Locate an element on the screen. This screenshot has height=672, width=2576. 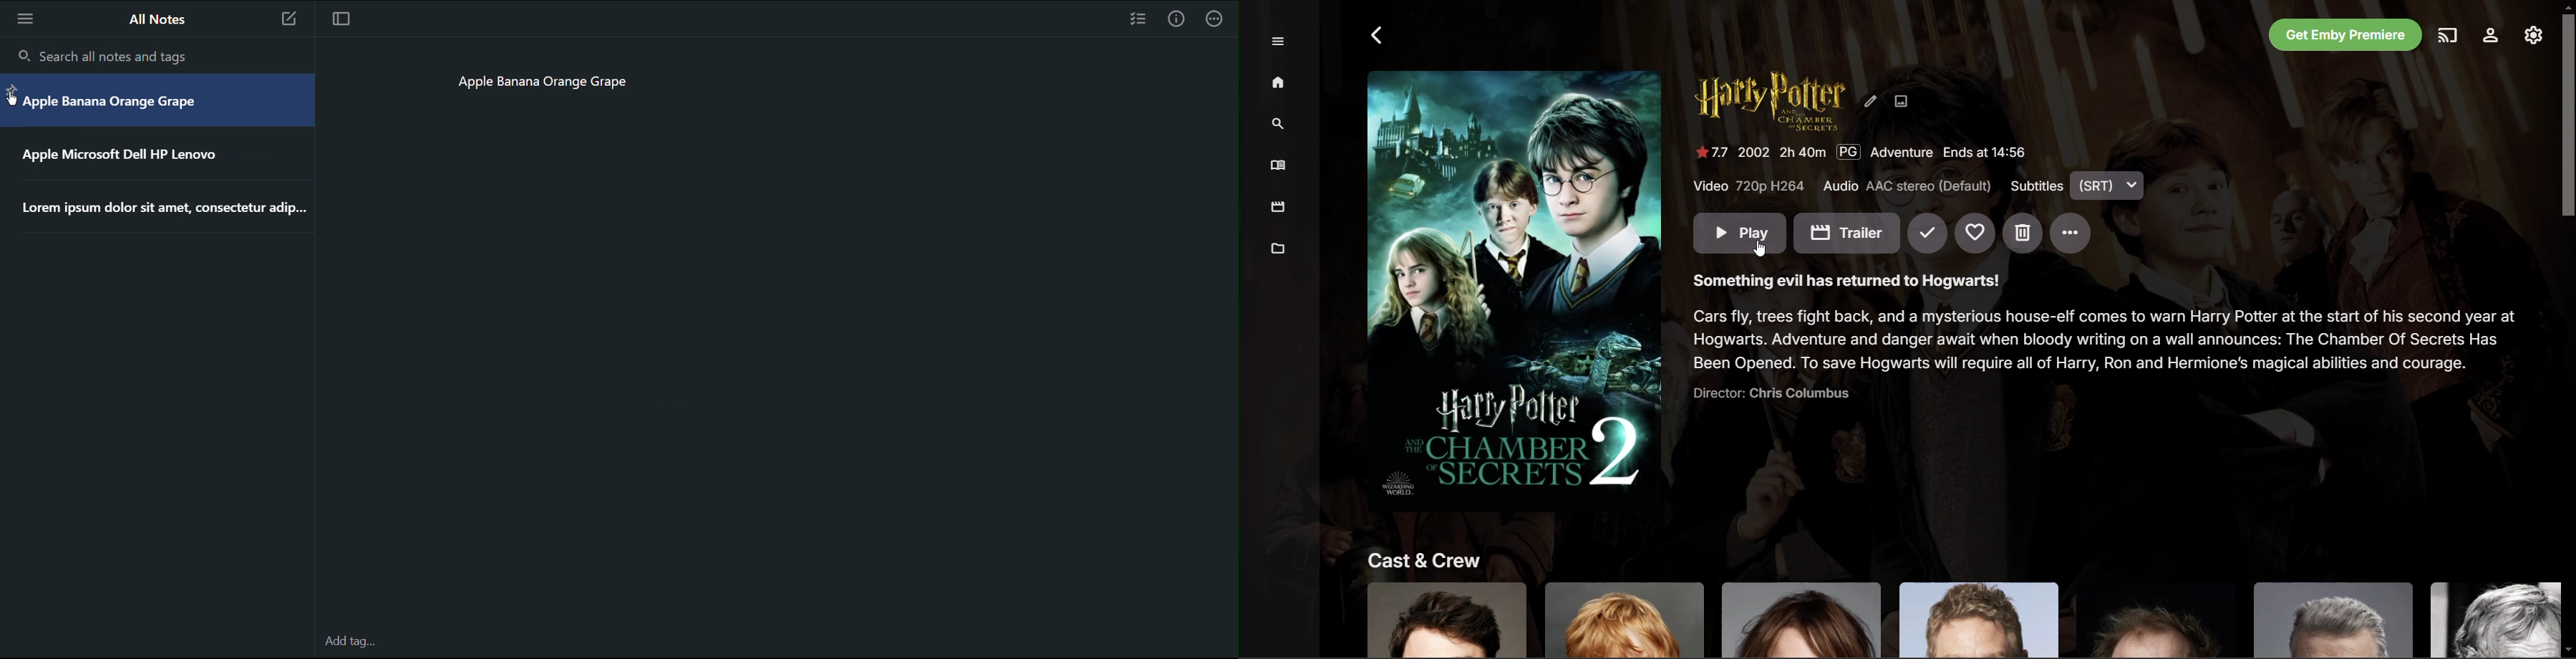
Video is located at coordinates (1749, 187).